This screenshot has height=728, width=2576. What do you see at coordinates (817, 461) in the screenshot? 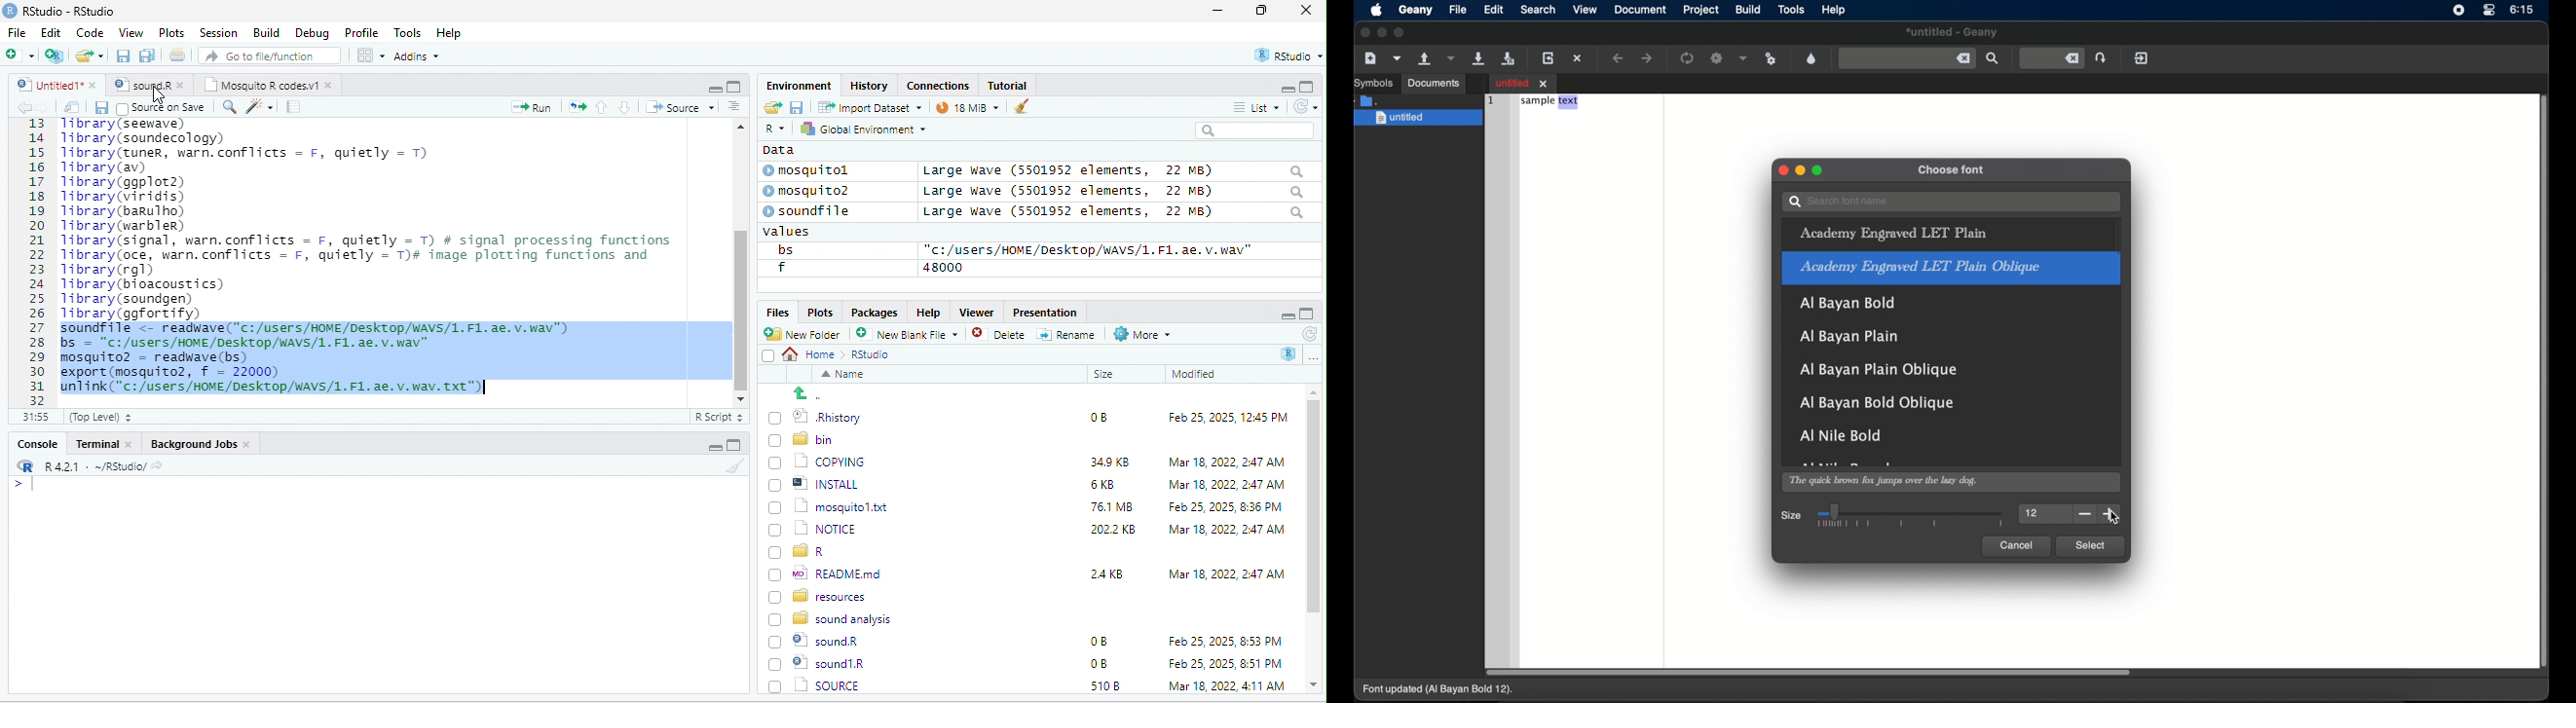
I see `‘| COPYING` at bounding box center [817, 461].